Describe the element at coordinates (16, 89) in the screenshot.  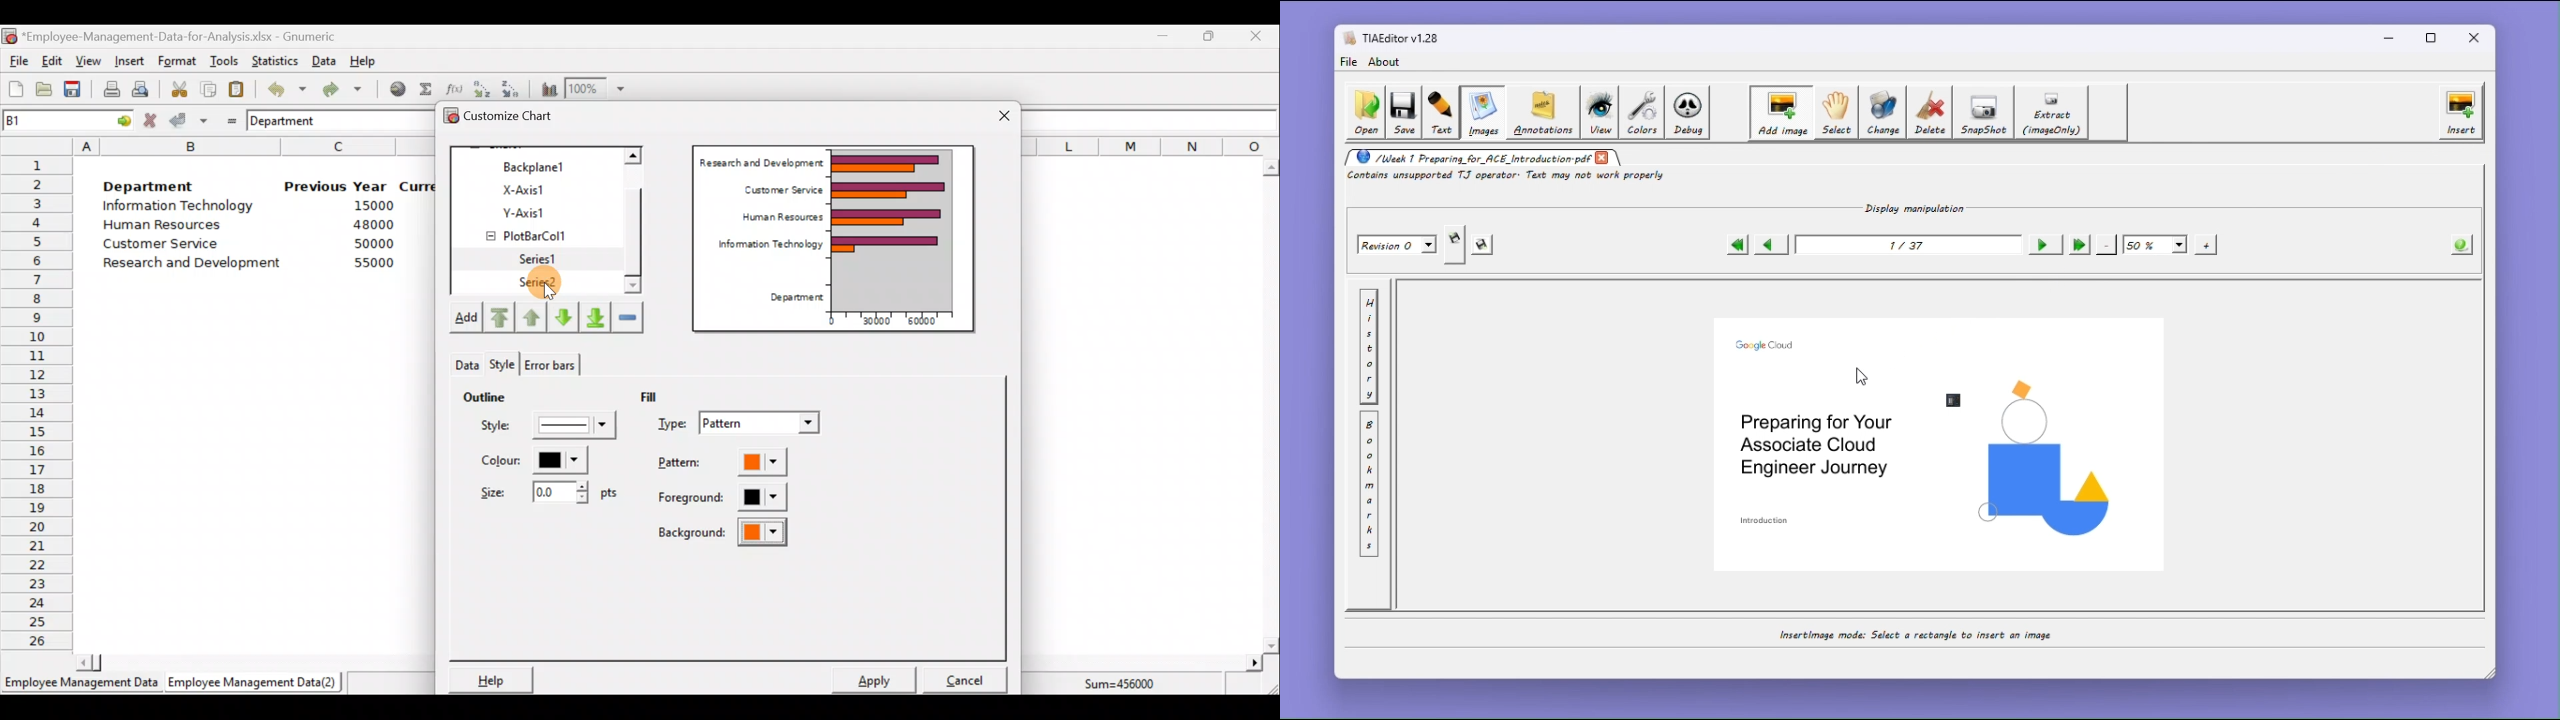
I see `Create a new workbook` at that location.